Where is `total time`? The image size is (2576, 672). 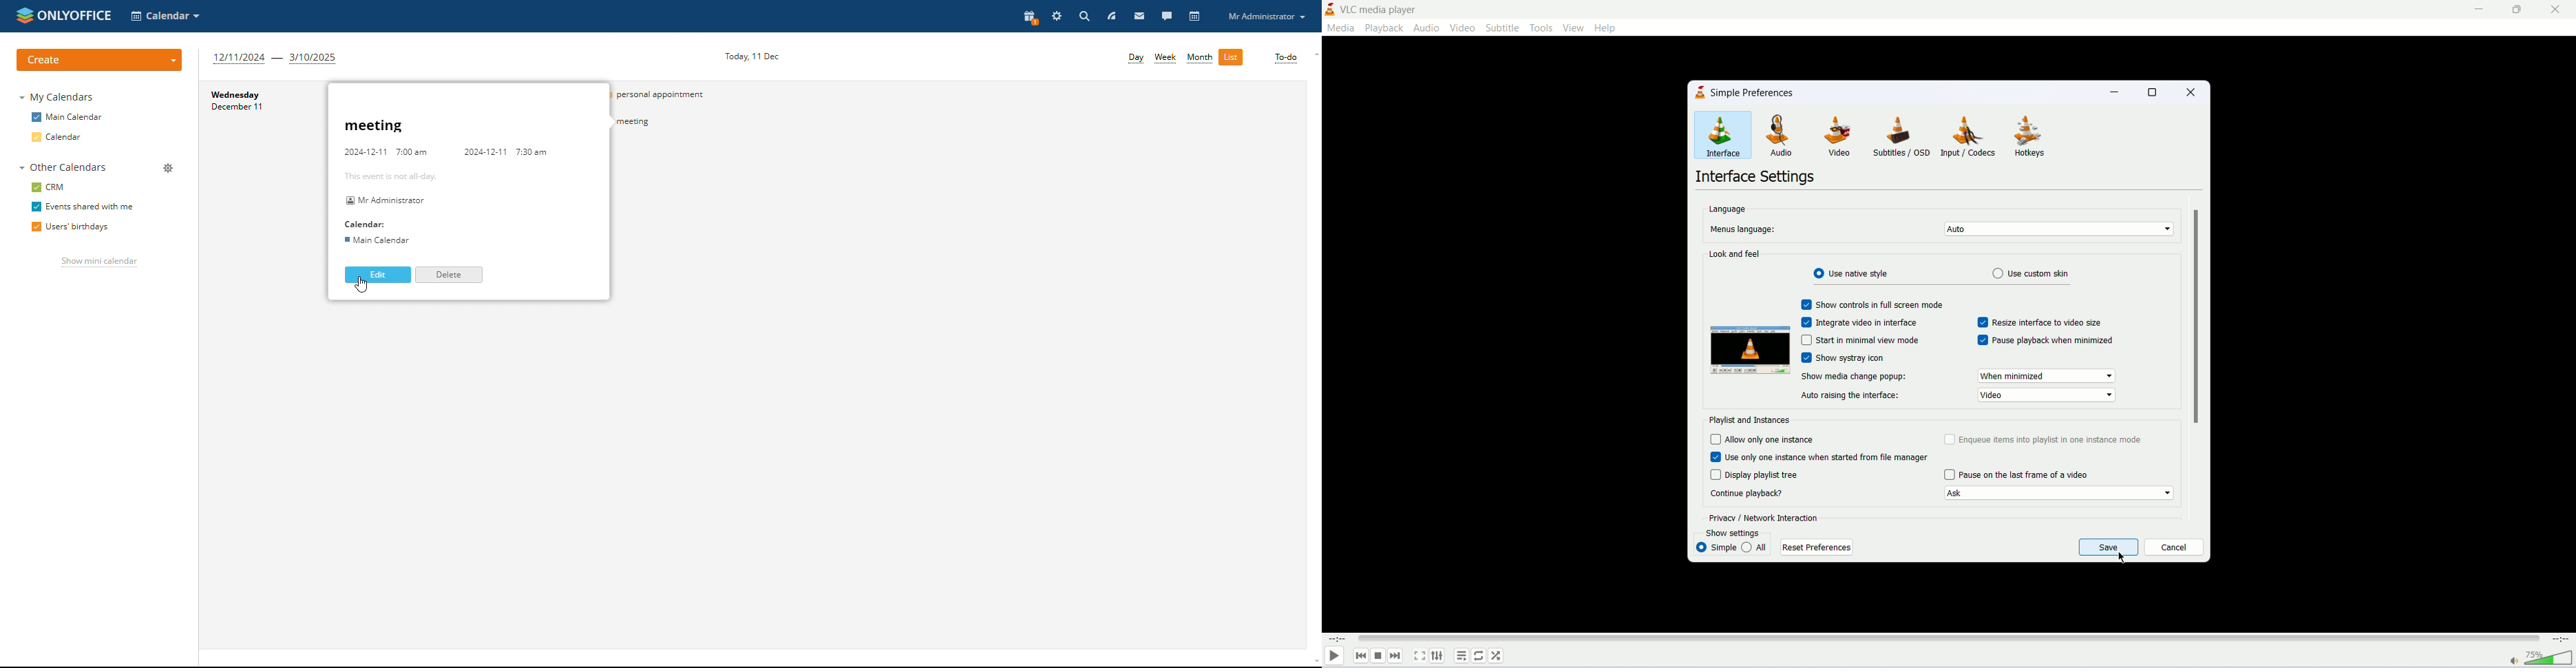 total time is located at coordinates (2564, 639).